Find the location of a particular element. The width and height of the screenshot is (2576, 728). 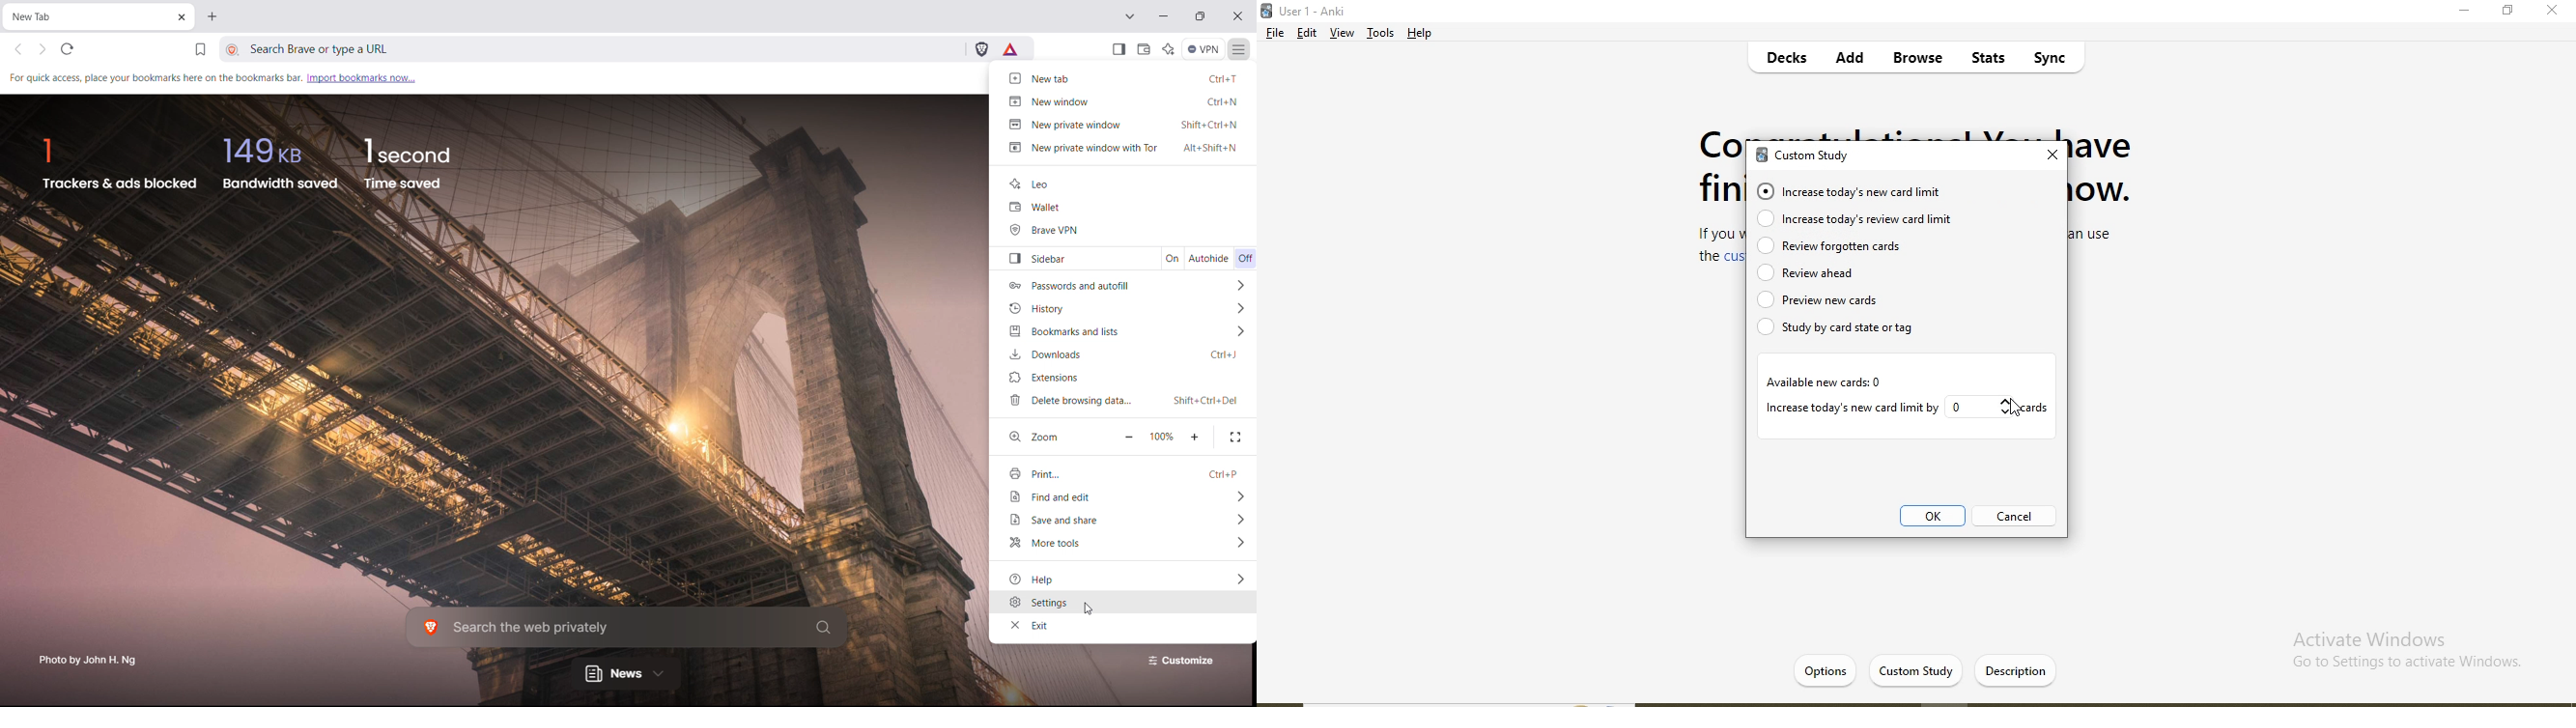

passwords and autofil is located at coordinates (1125, 284).